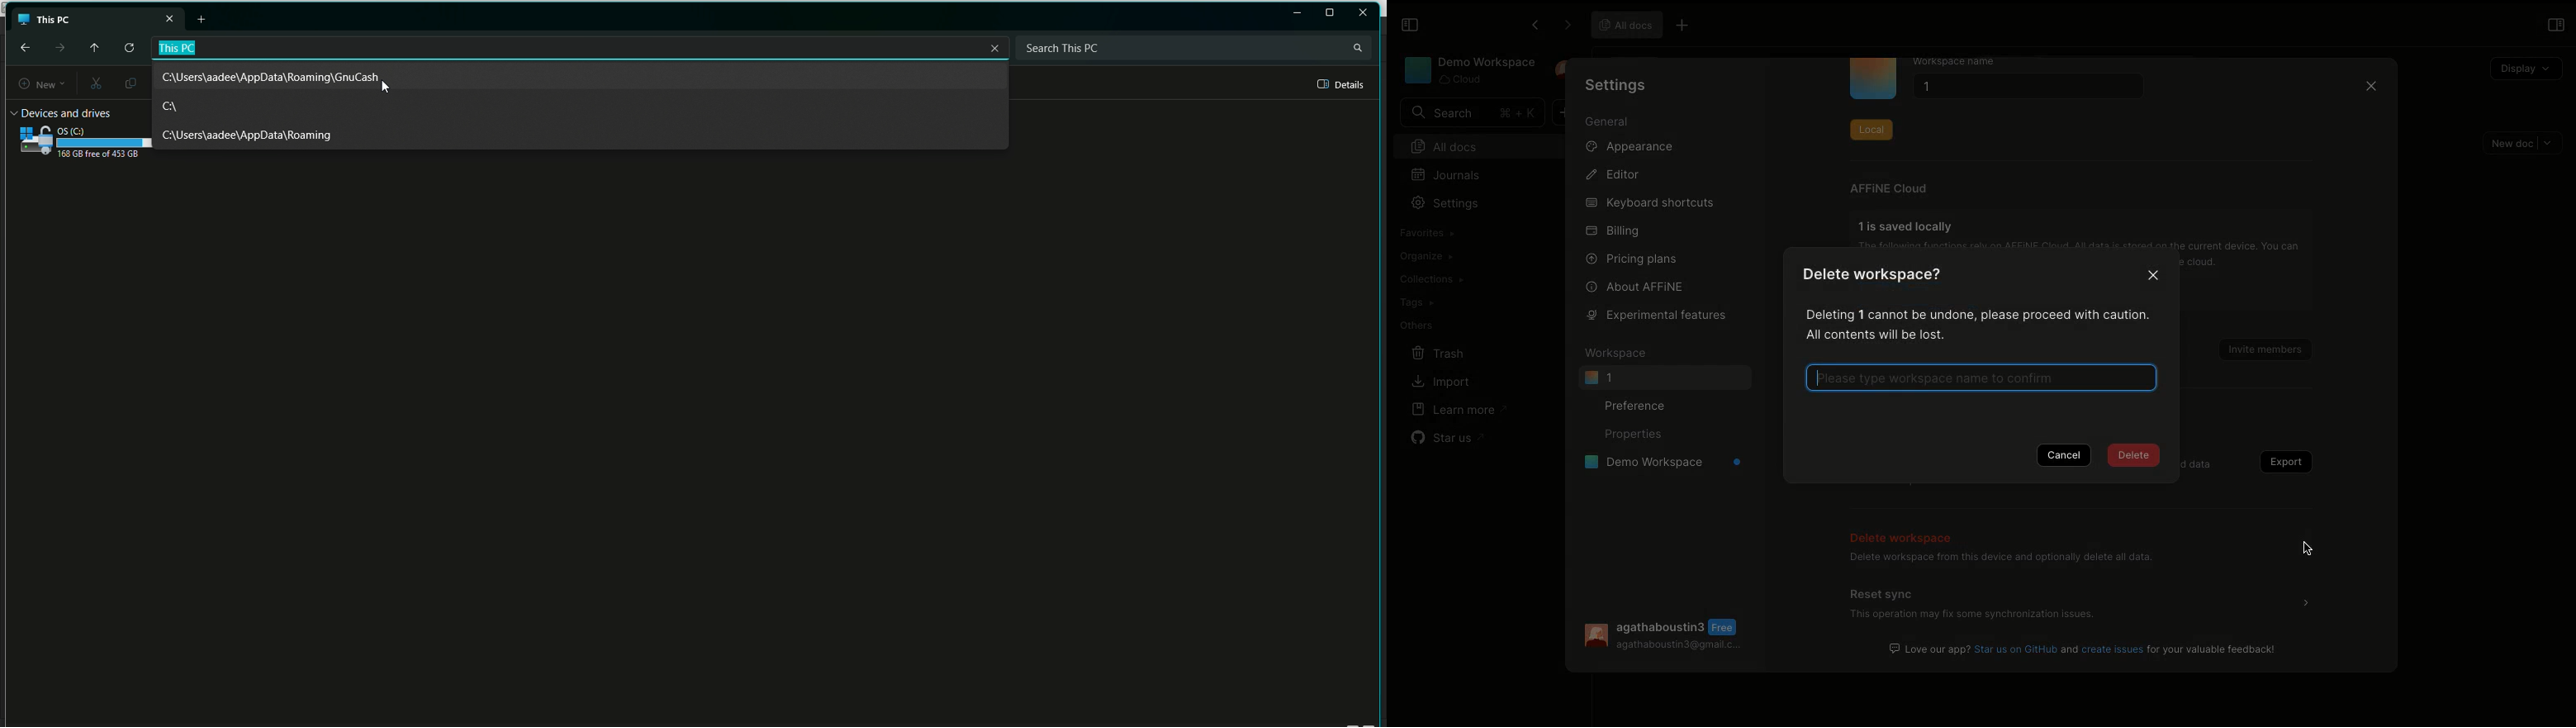 This screenshot has width=2576, height=728. Describe the element at coordinates (218, 47) in the screenshot. I see `File path` at that location.